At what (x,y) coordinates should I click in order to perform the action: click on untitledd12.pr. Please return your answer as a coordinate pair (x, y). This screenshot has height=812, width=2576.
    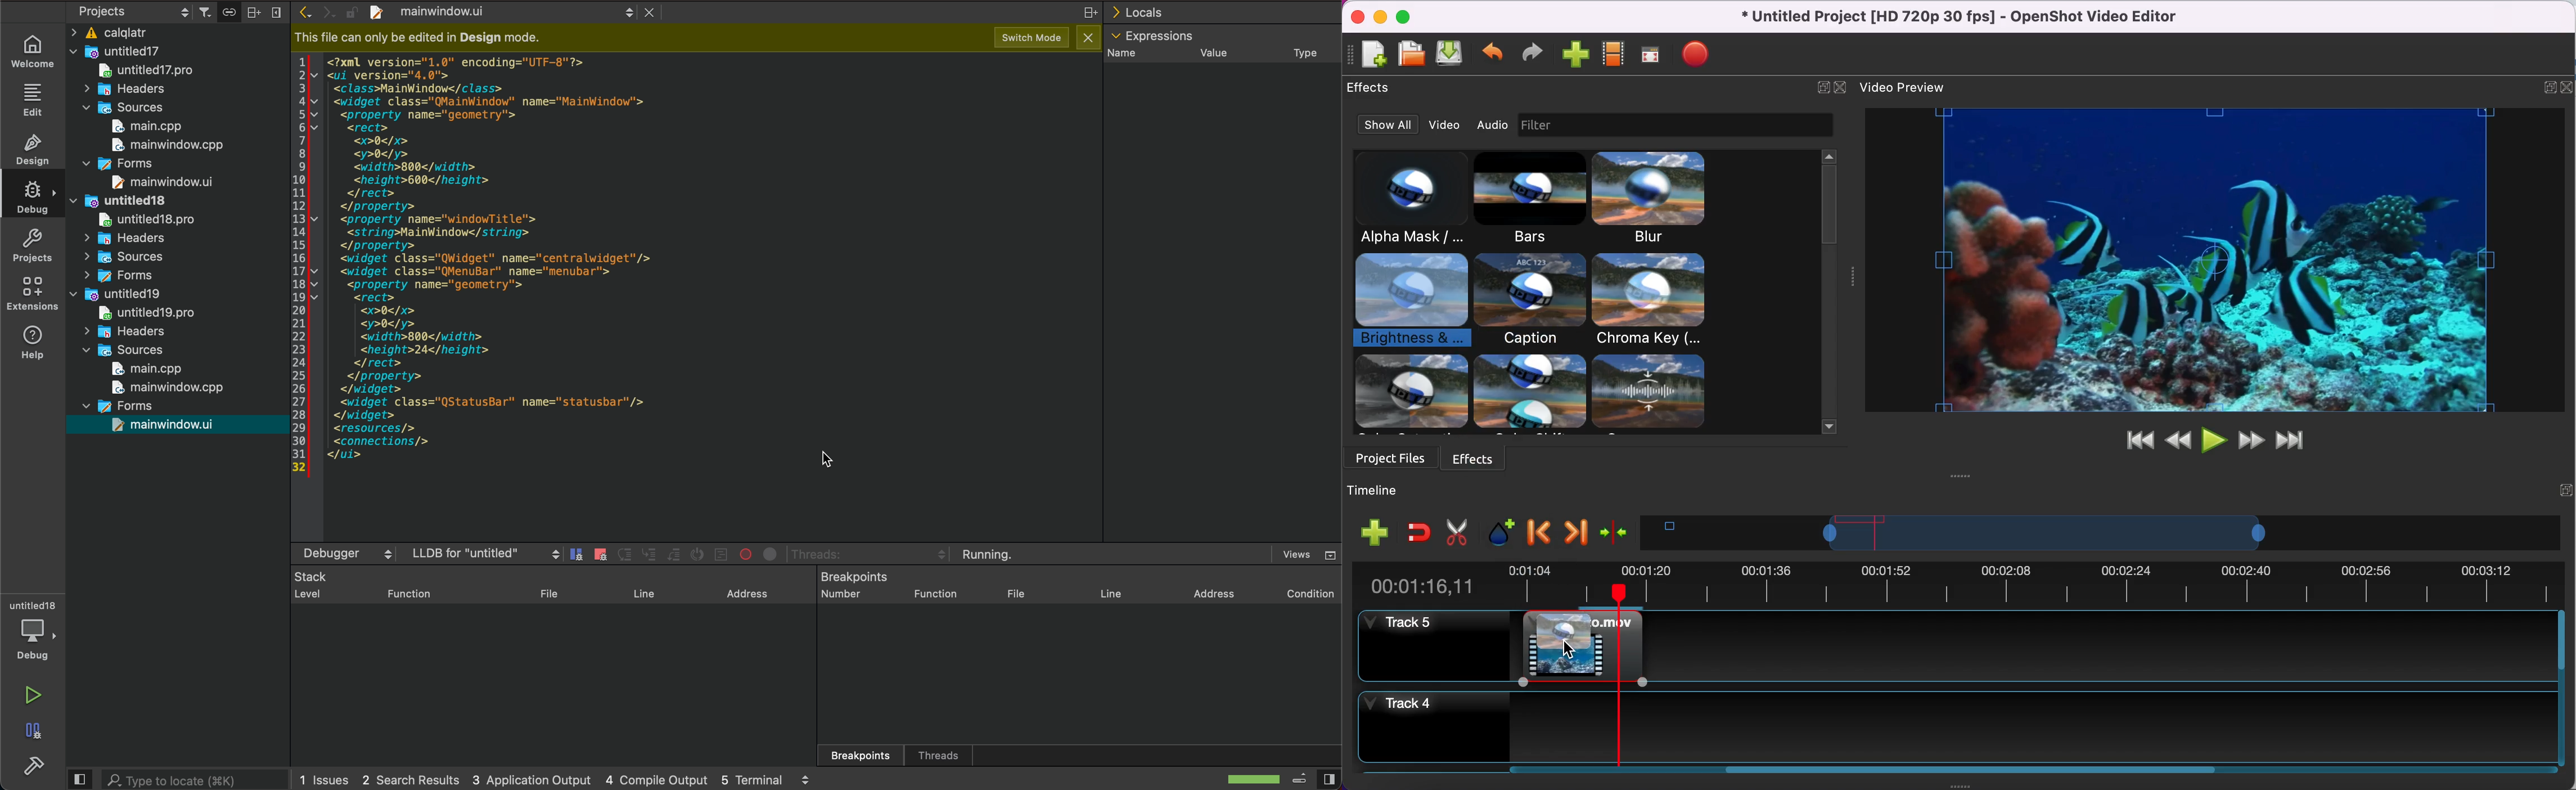
    Looking at the image, I should click on (138, 73).